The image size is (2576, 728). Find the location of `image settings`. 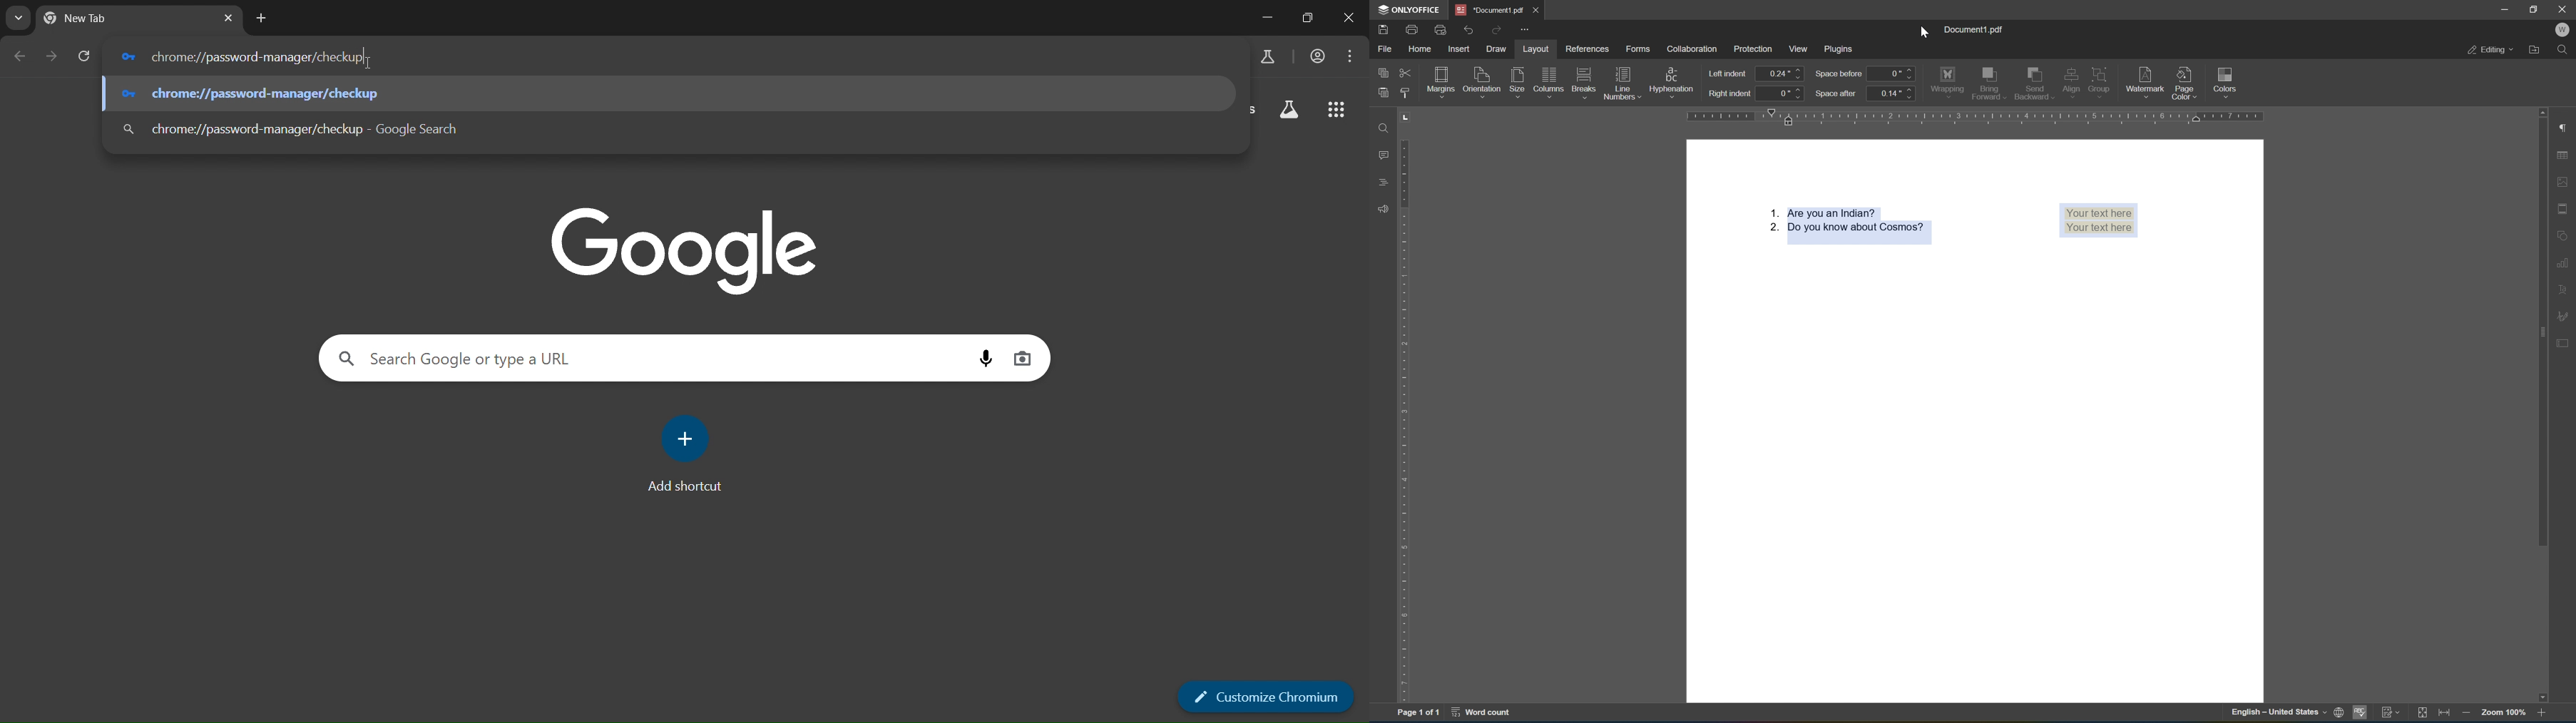

image settings is located at coordinates (2566, 182).